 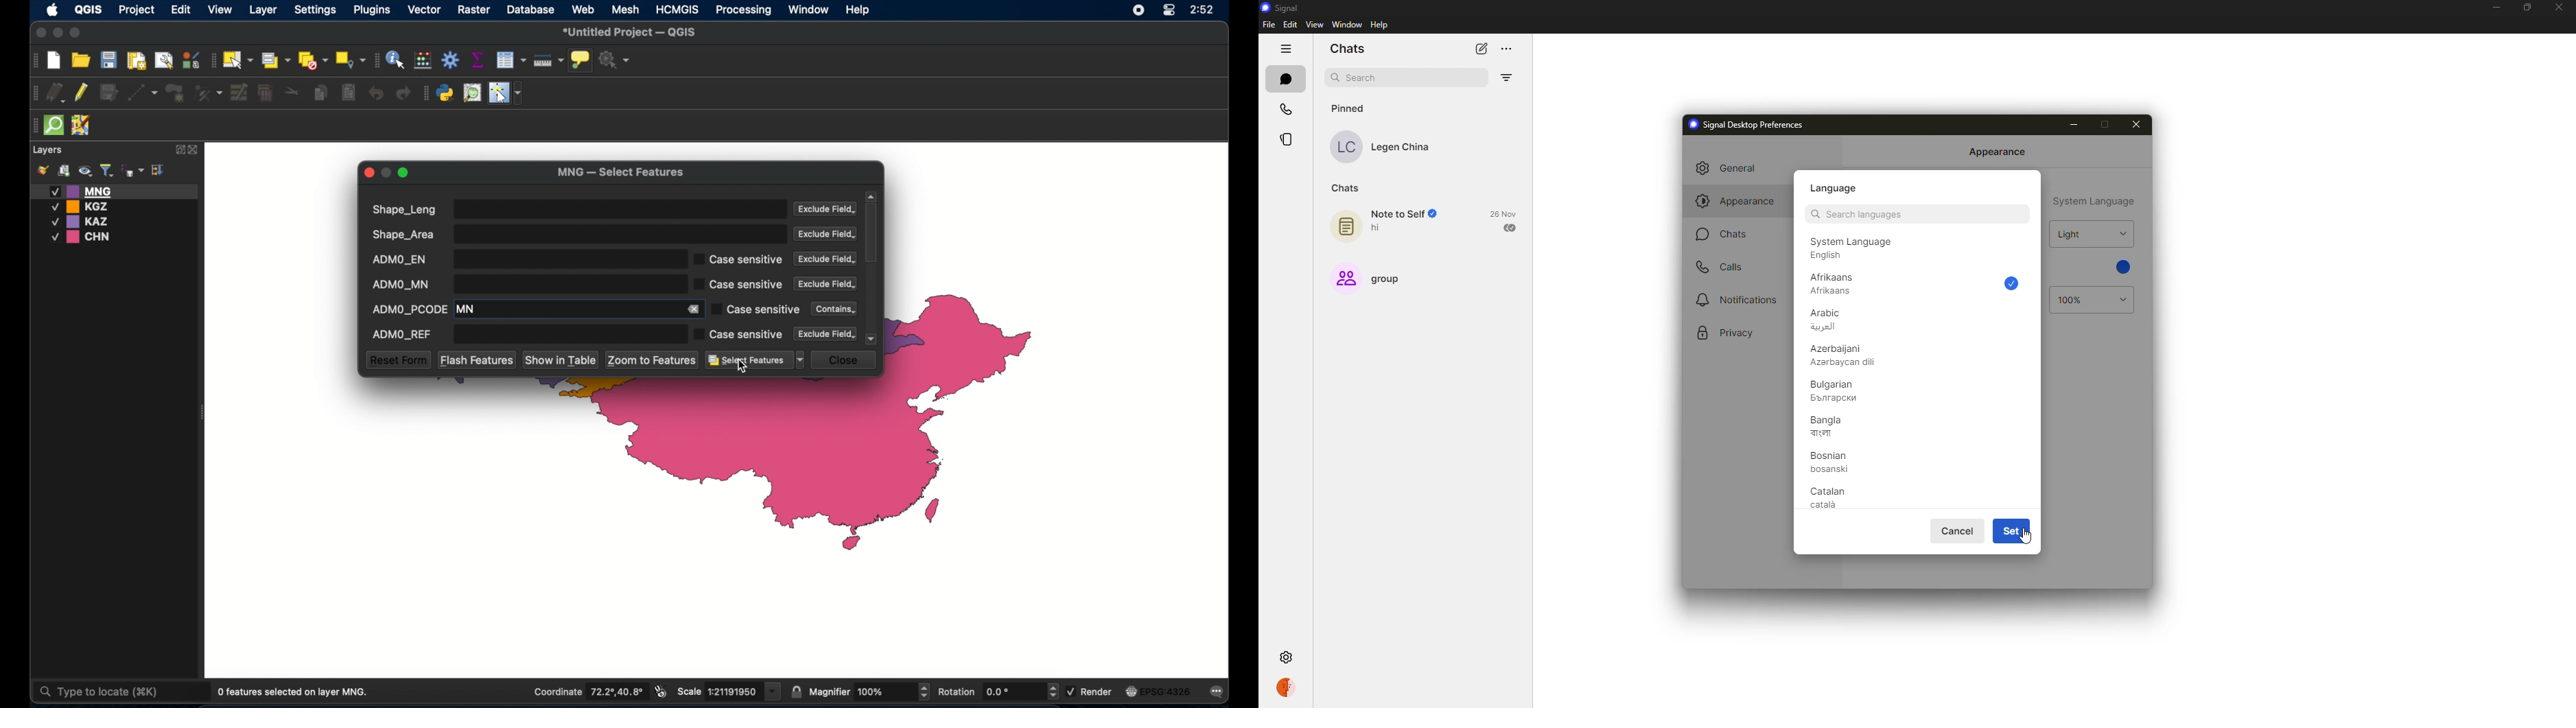 What do you see at coordinates (1346, 25) in the screenshot?
I see `window` at bounding box center [1346, 25].